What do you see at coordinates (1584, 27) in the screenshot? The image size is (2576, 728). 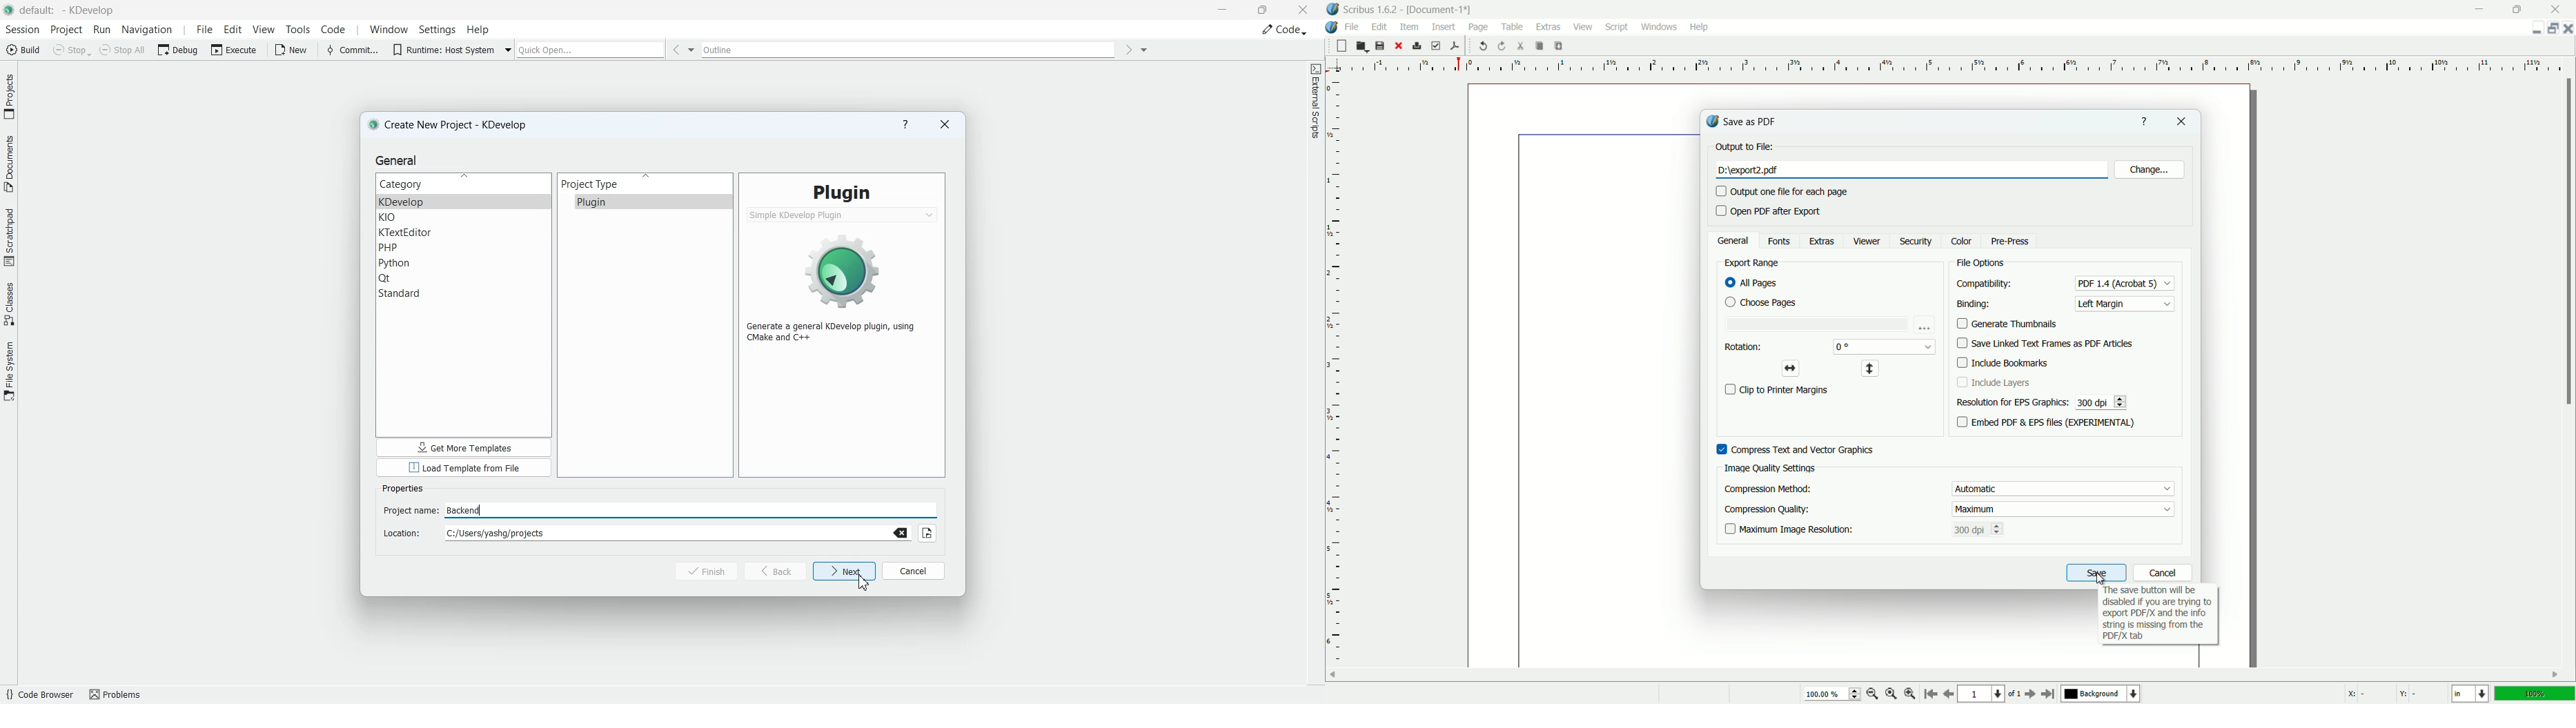 I see `view menu` at bounding box center [1584, 27].